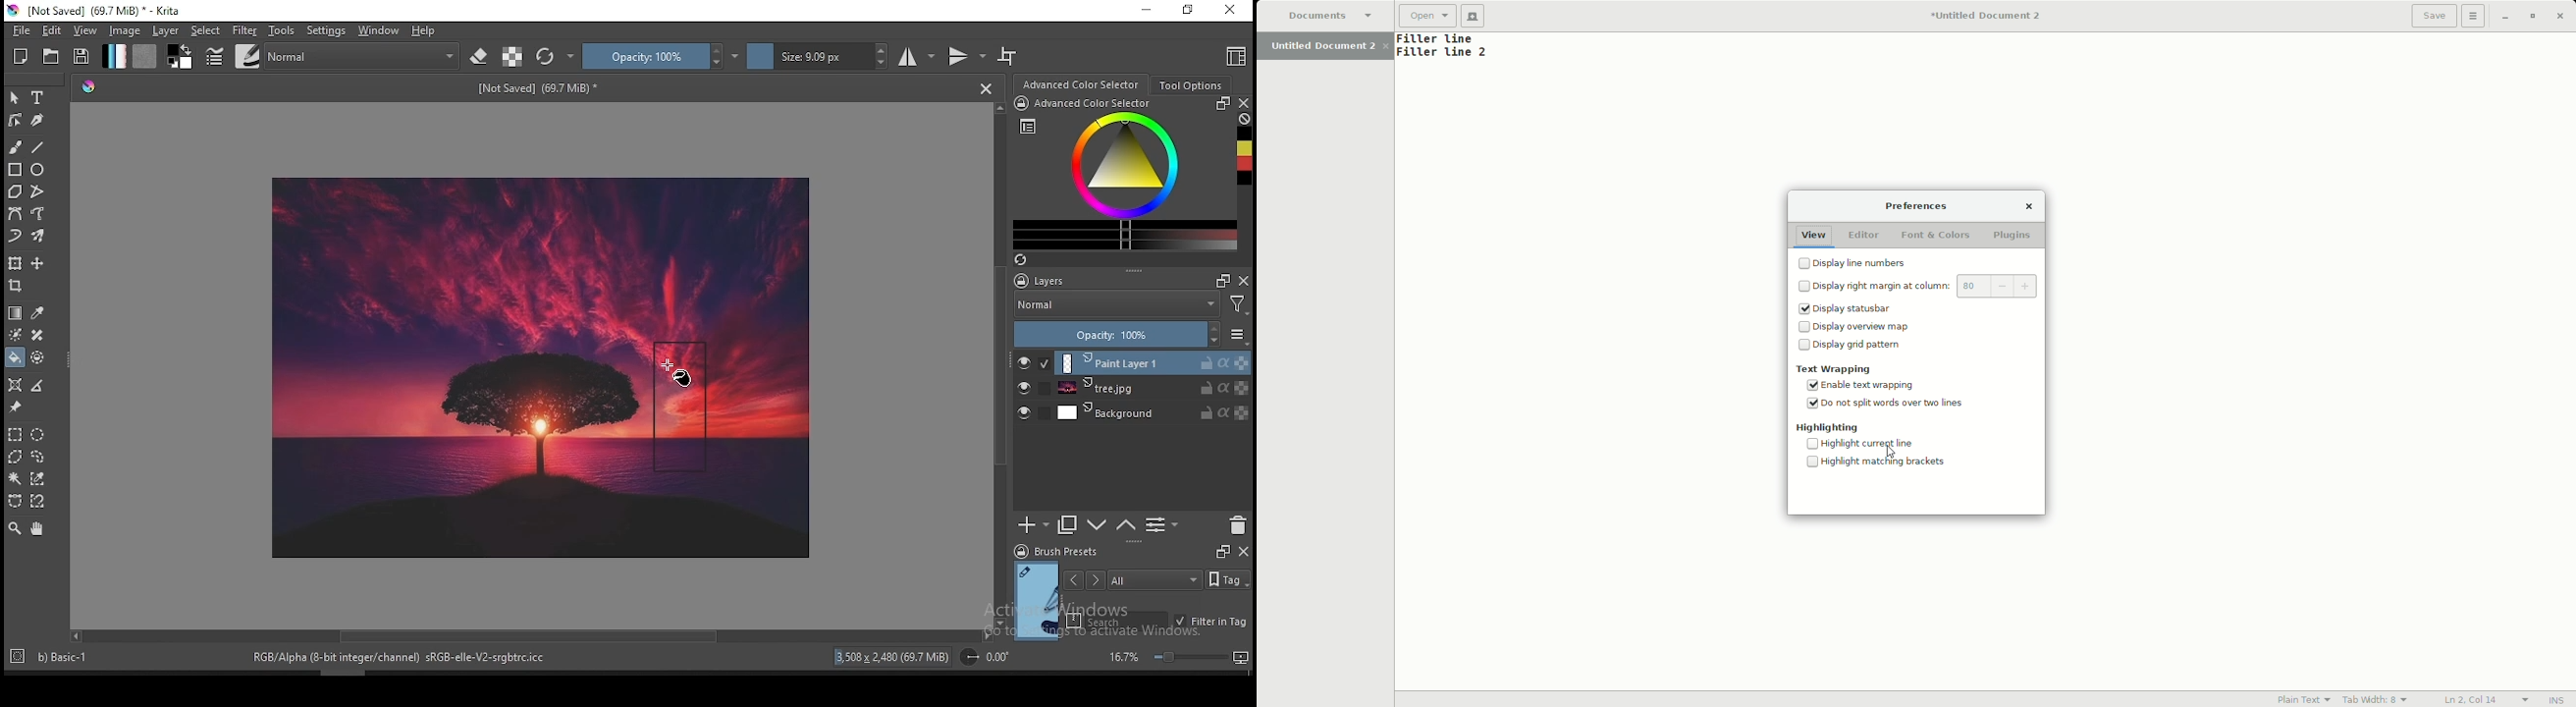 The height and width of the screenshot is (728, 2576). I want to click on Text line 1, so click(1444, 39).